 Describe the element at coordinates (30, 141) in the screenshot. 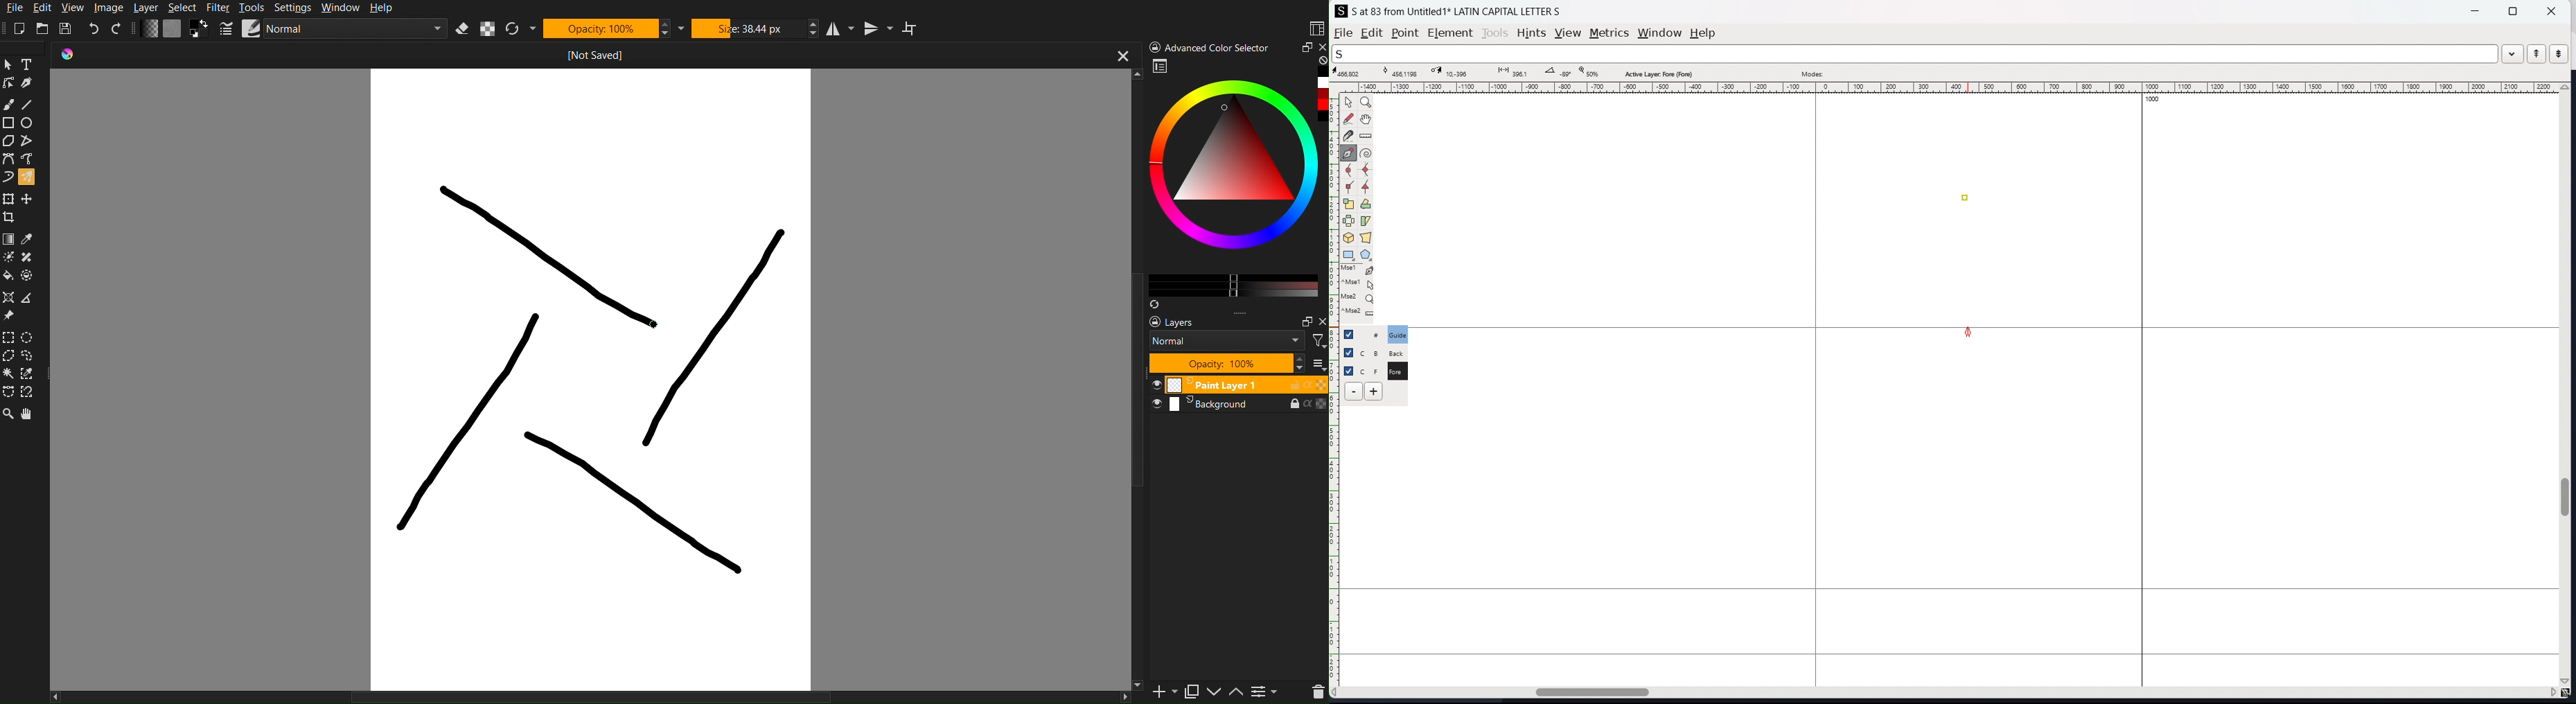

I see `Polyline Tool` at that location.